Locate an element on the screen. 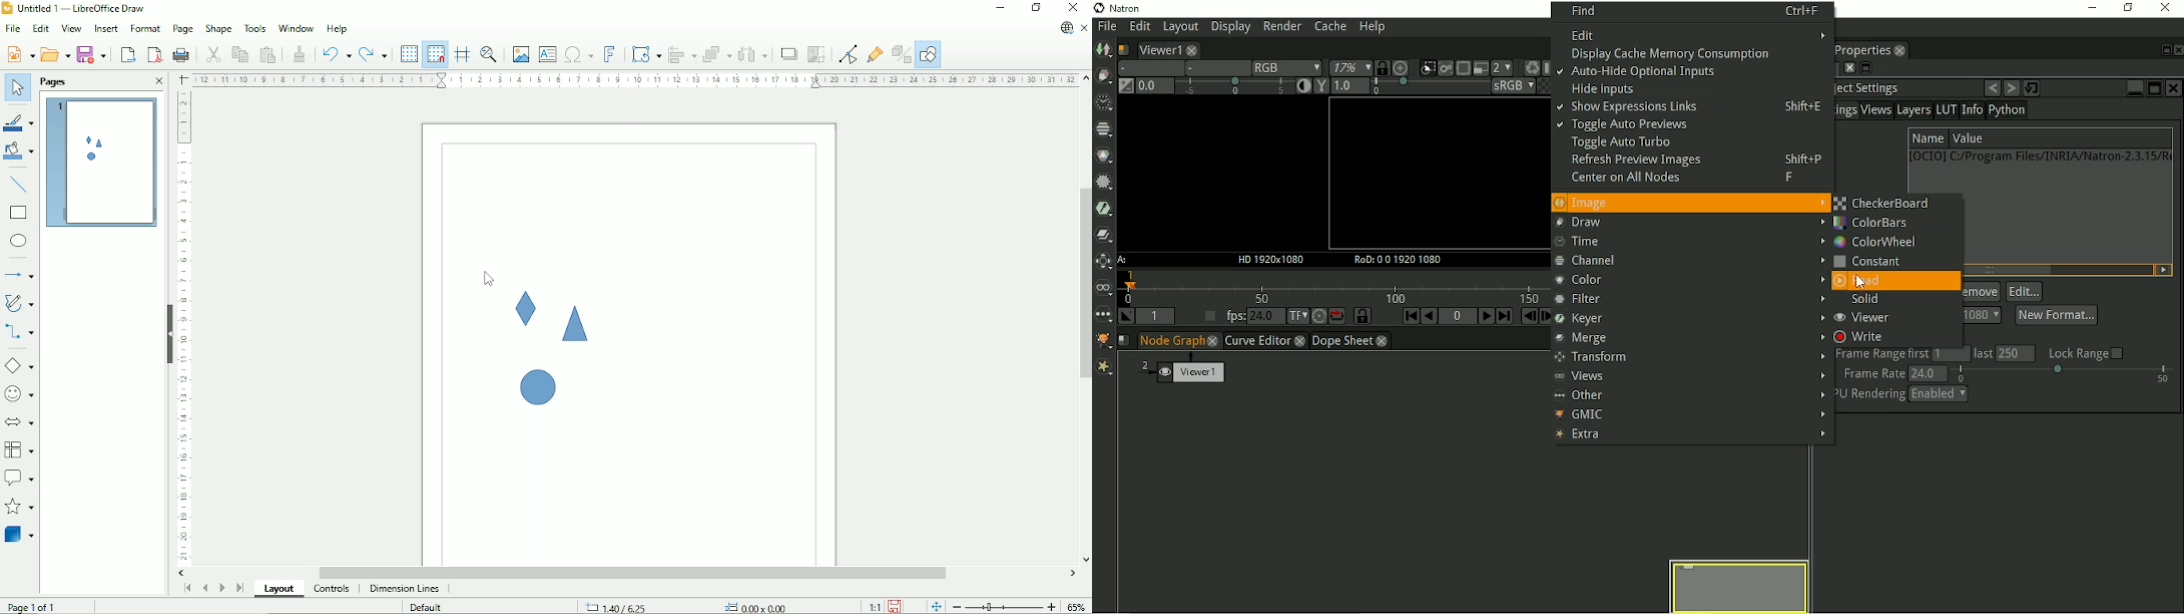 The width and height of the screenshot is (2184, 616). Clone formatting is located at coordinates (300, 53).